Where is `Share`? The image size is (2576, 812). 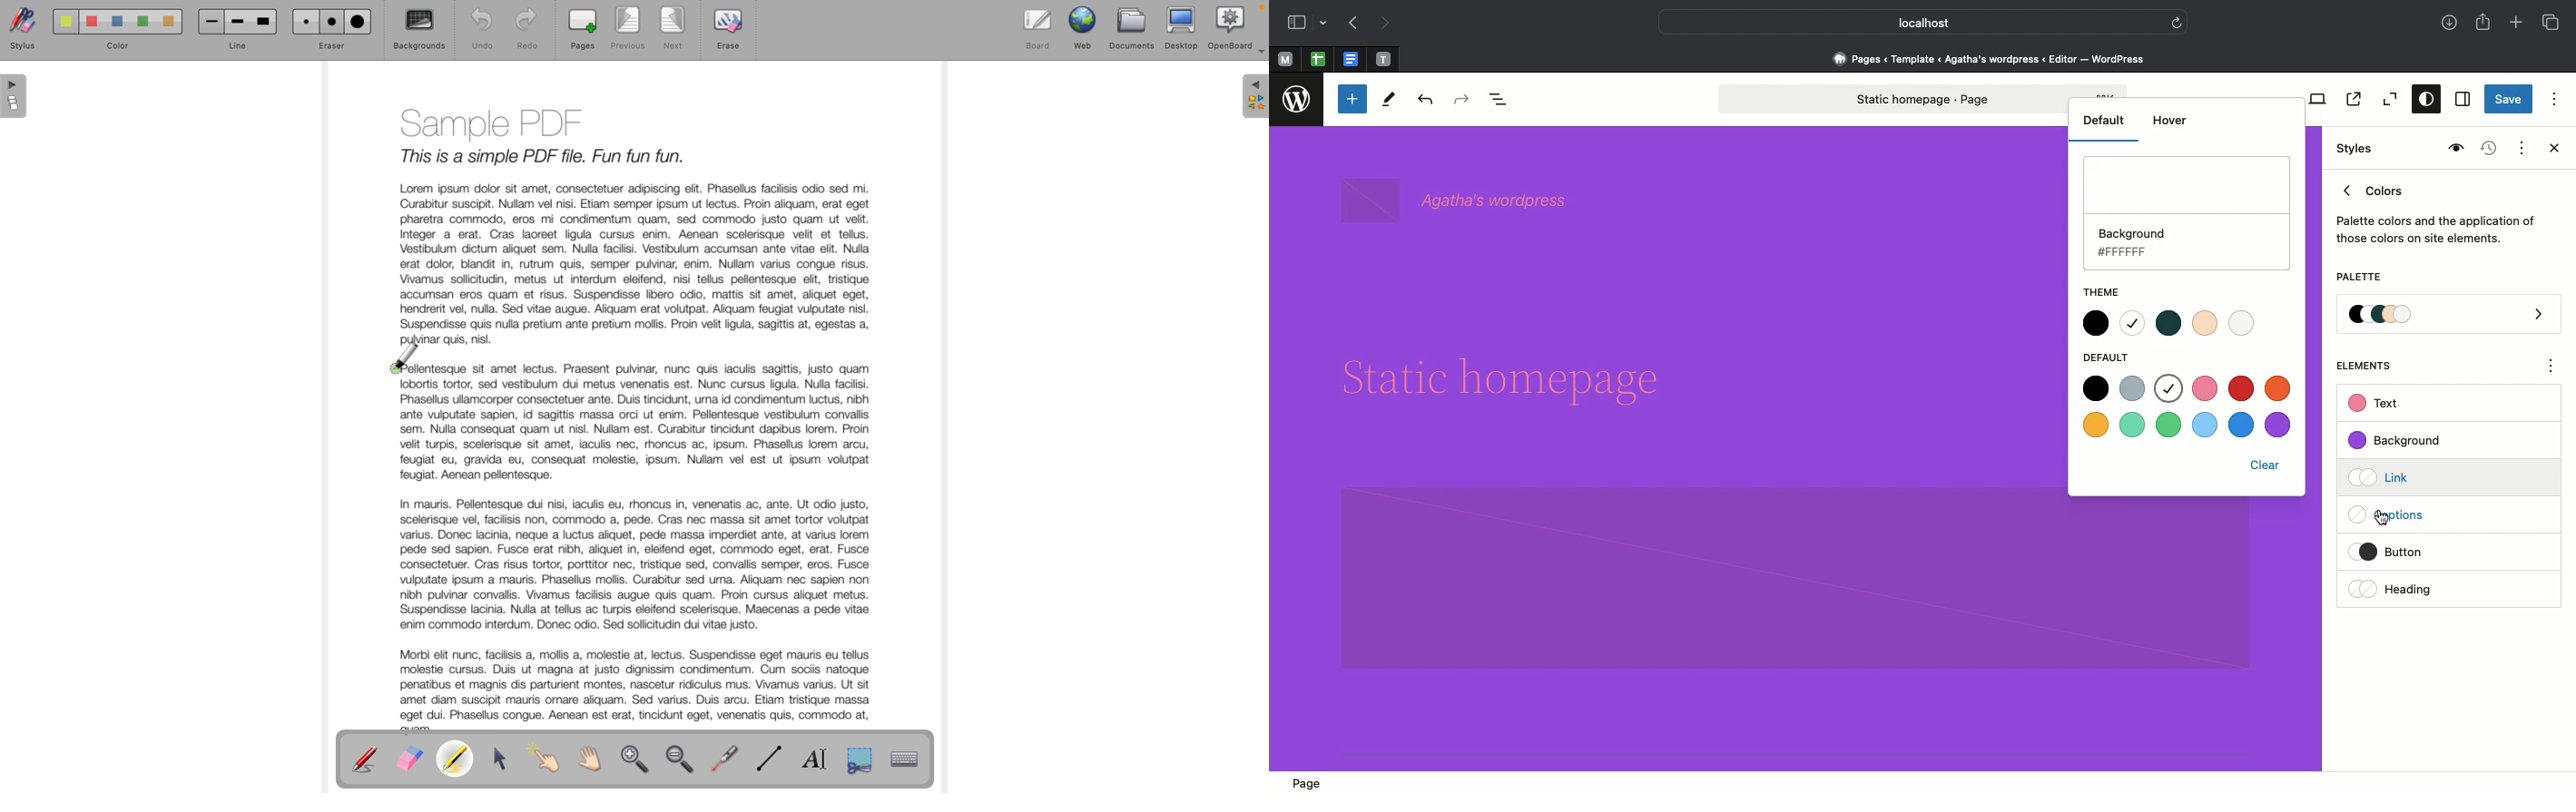
Share is located at coordinates (2484, 22).